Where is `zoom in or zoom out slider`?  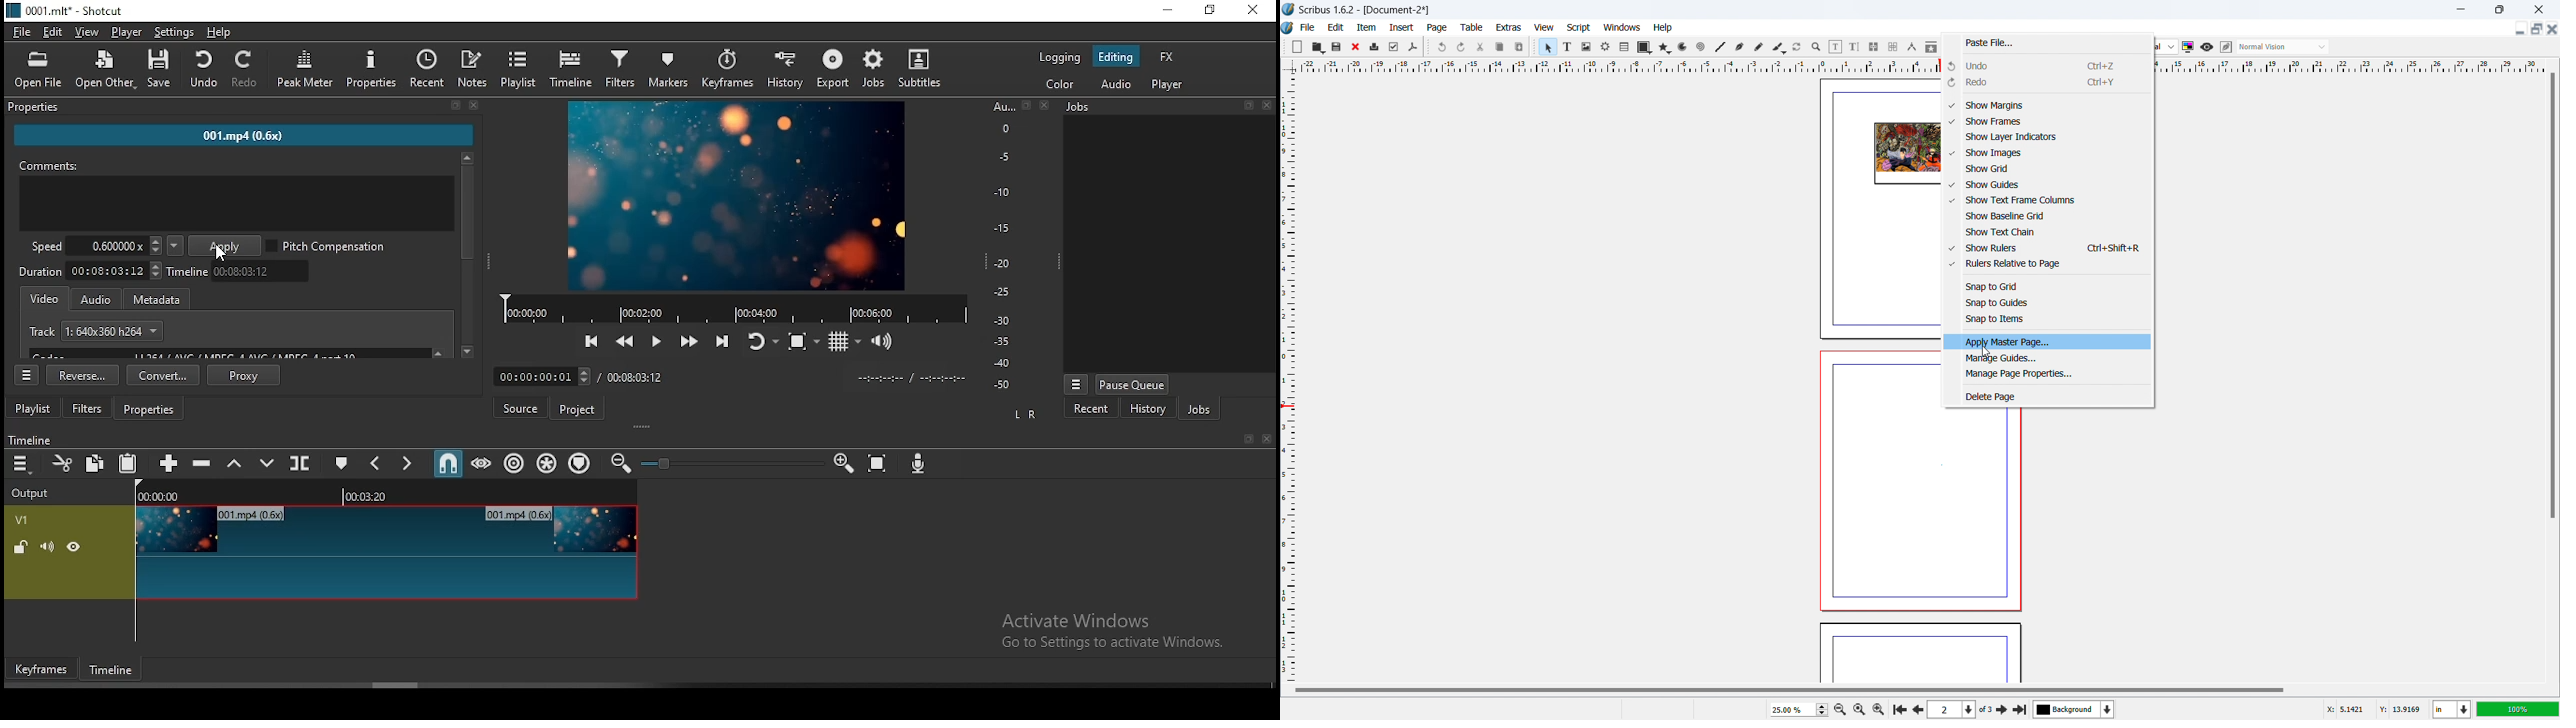 zoom in or zoom out slider is located at coordinates (727, 462).